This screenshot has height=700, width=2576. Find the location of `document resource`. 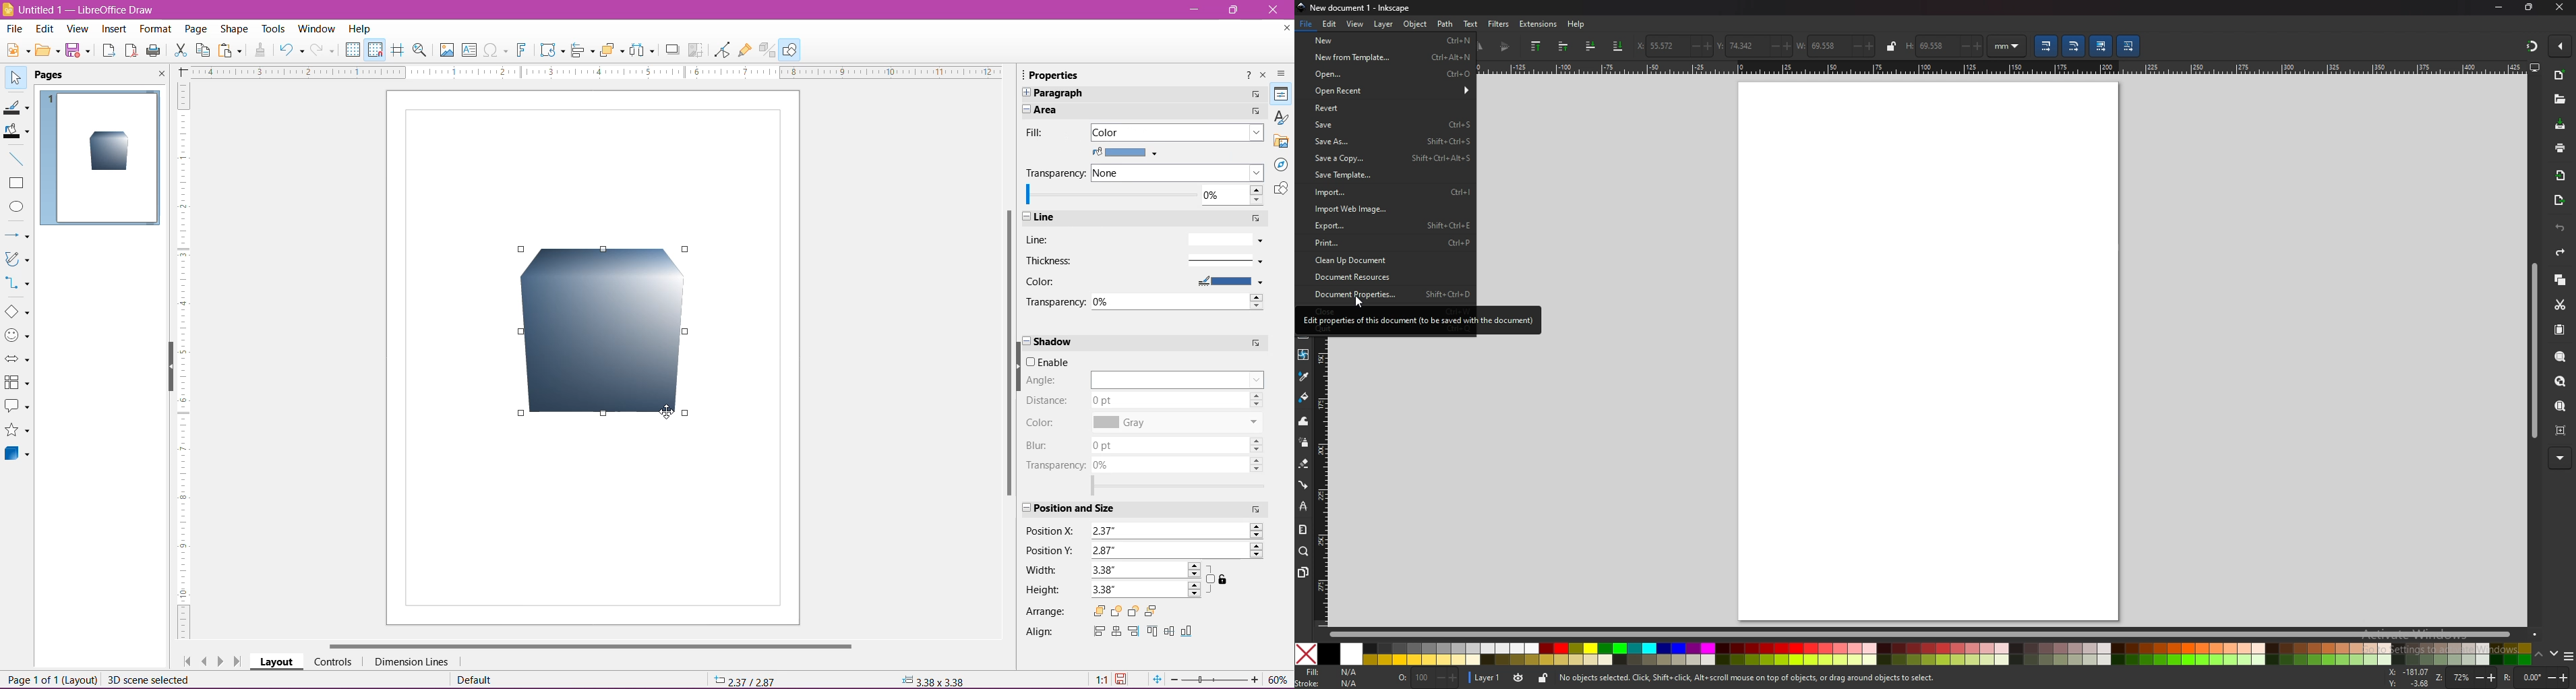

document resource is located at coordinates (1385, 276).